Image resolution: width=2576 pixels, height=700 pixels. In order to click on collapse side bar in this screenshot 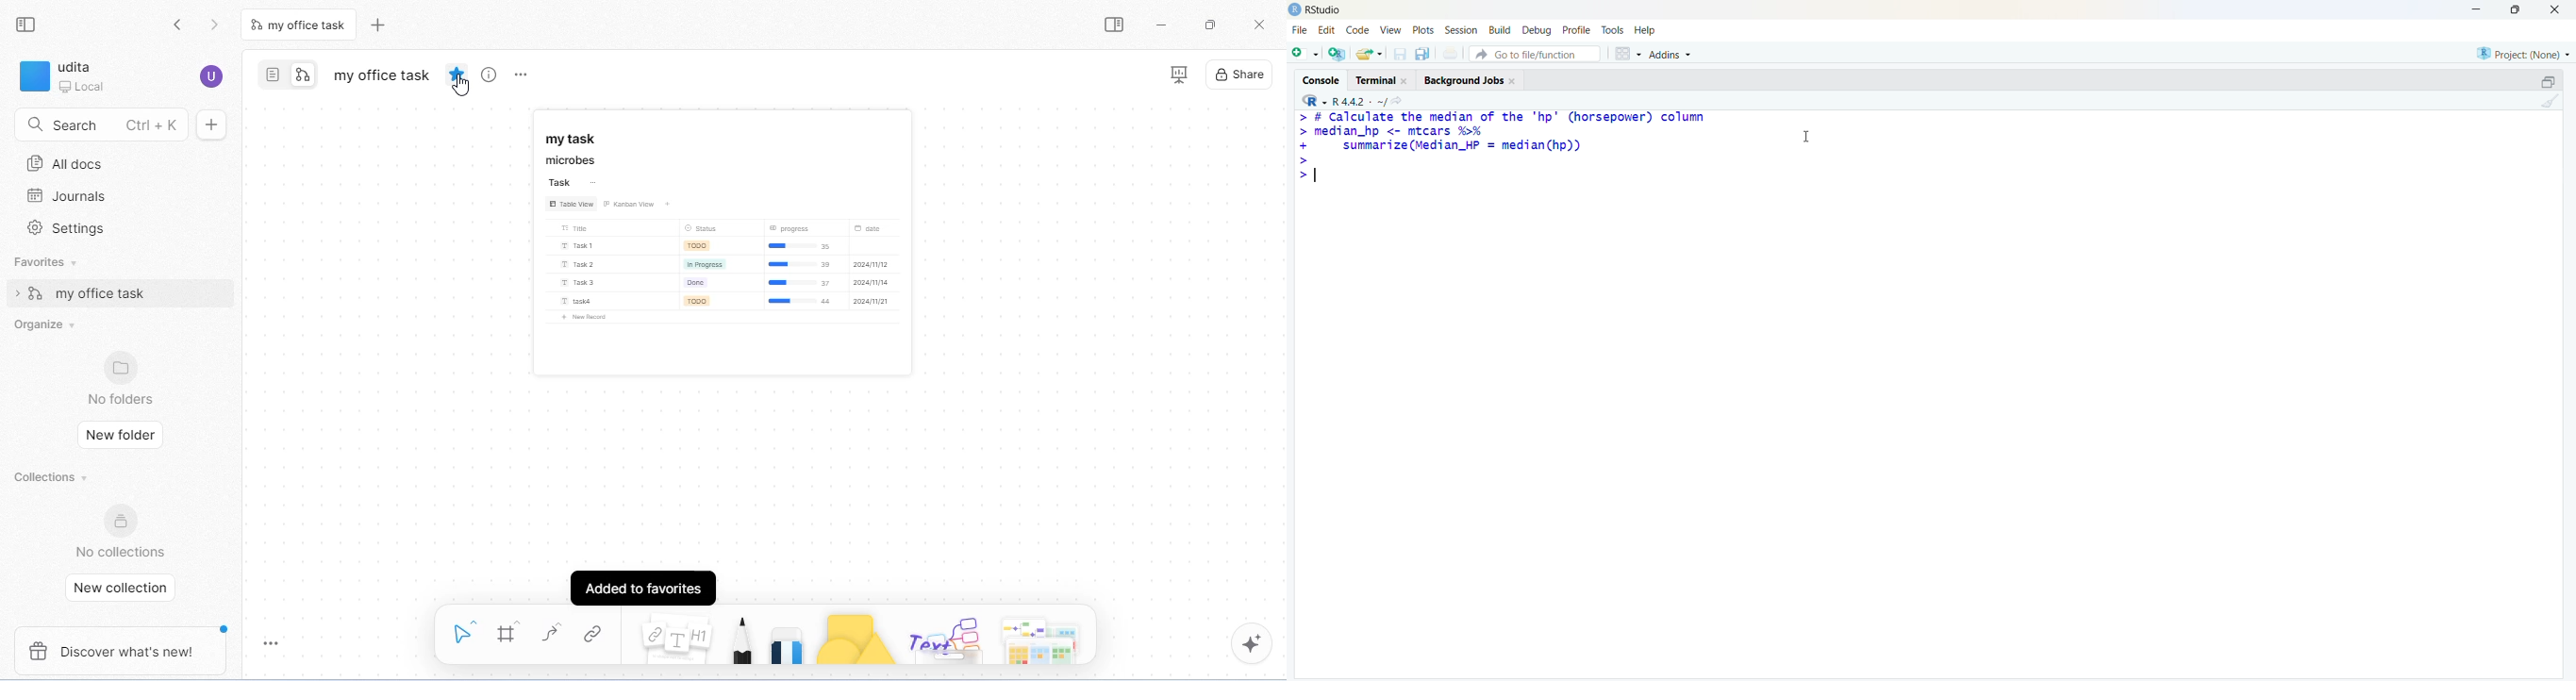, I will do `click(29, 26)`.